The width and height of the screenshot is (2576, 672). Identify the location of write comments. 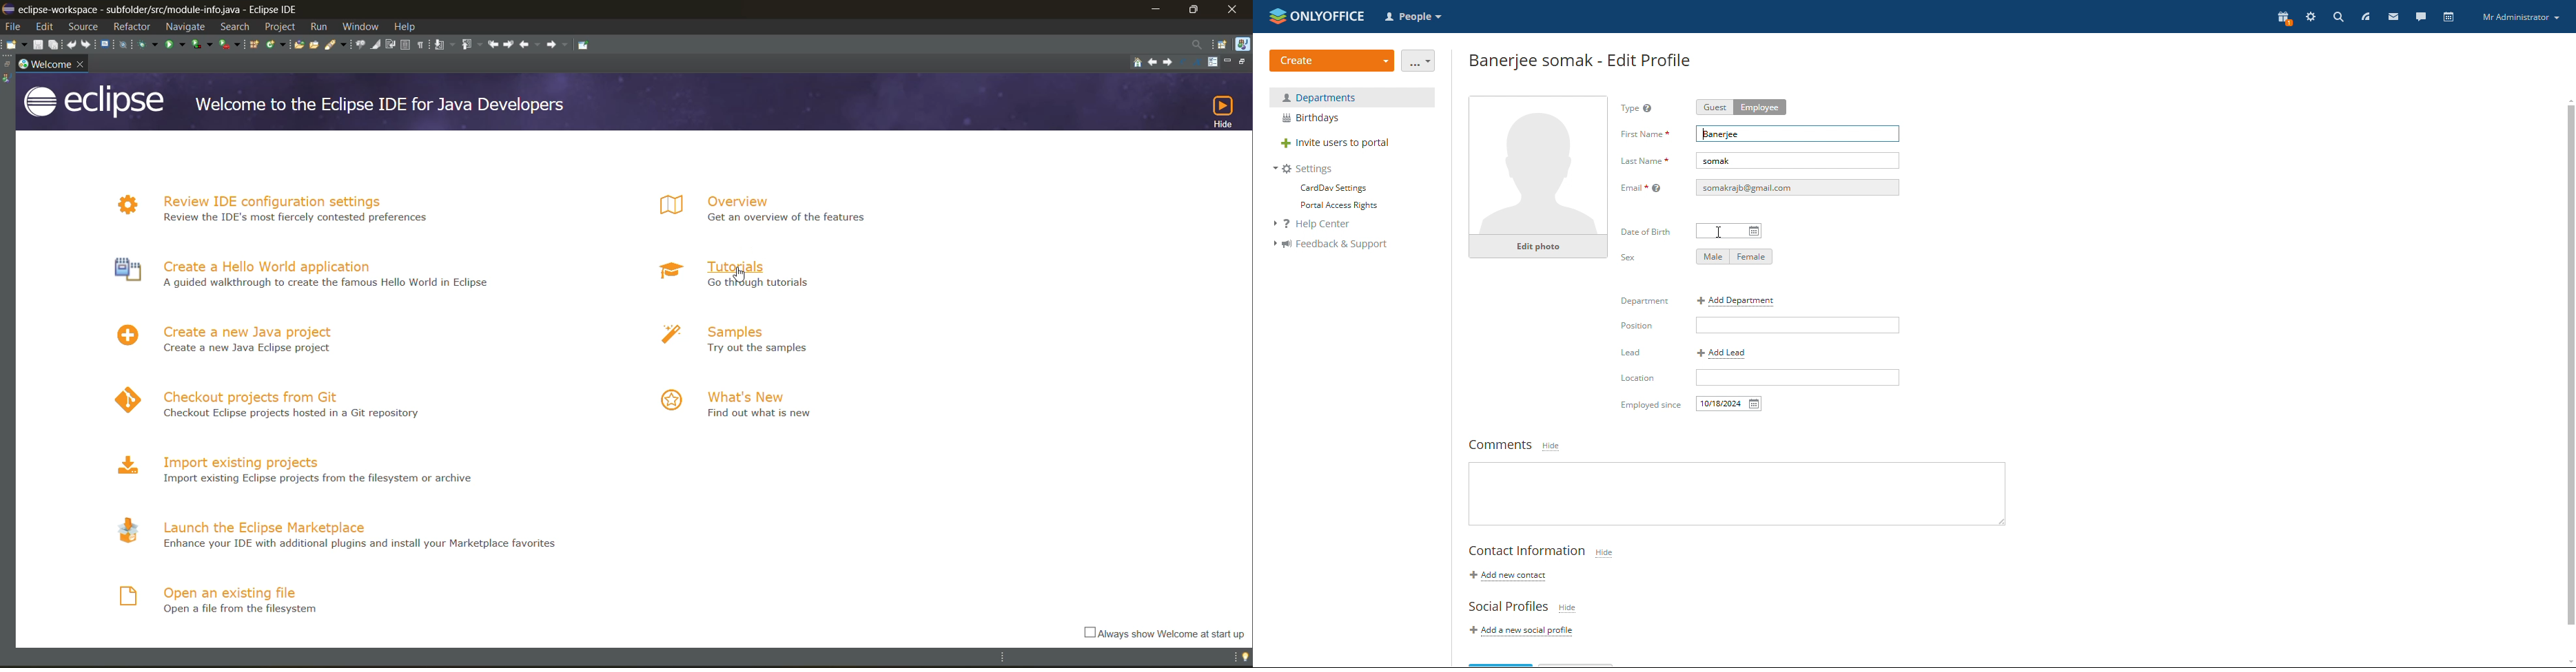
(1737, 494).